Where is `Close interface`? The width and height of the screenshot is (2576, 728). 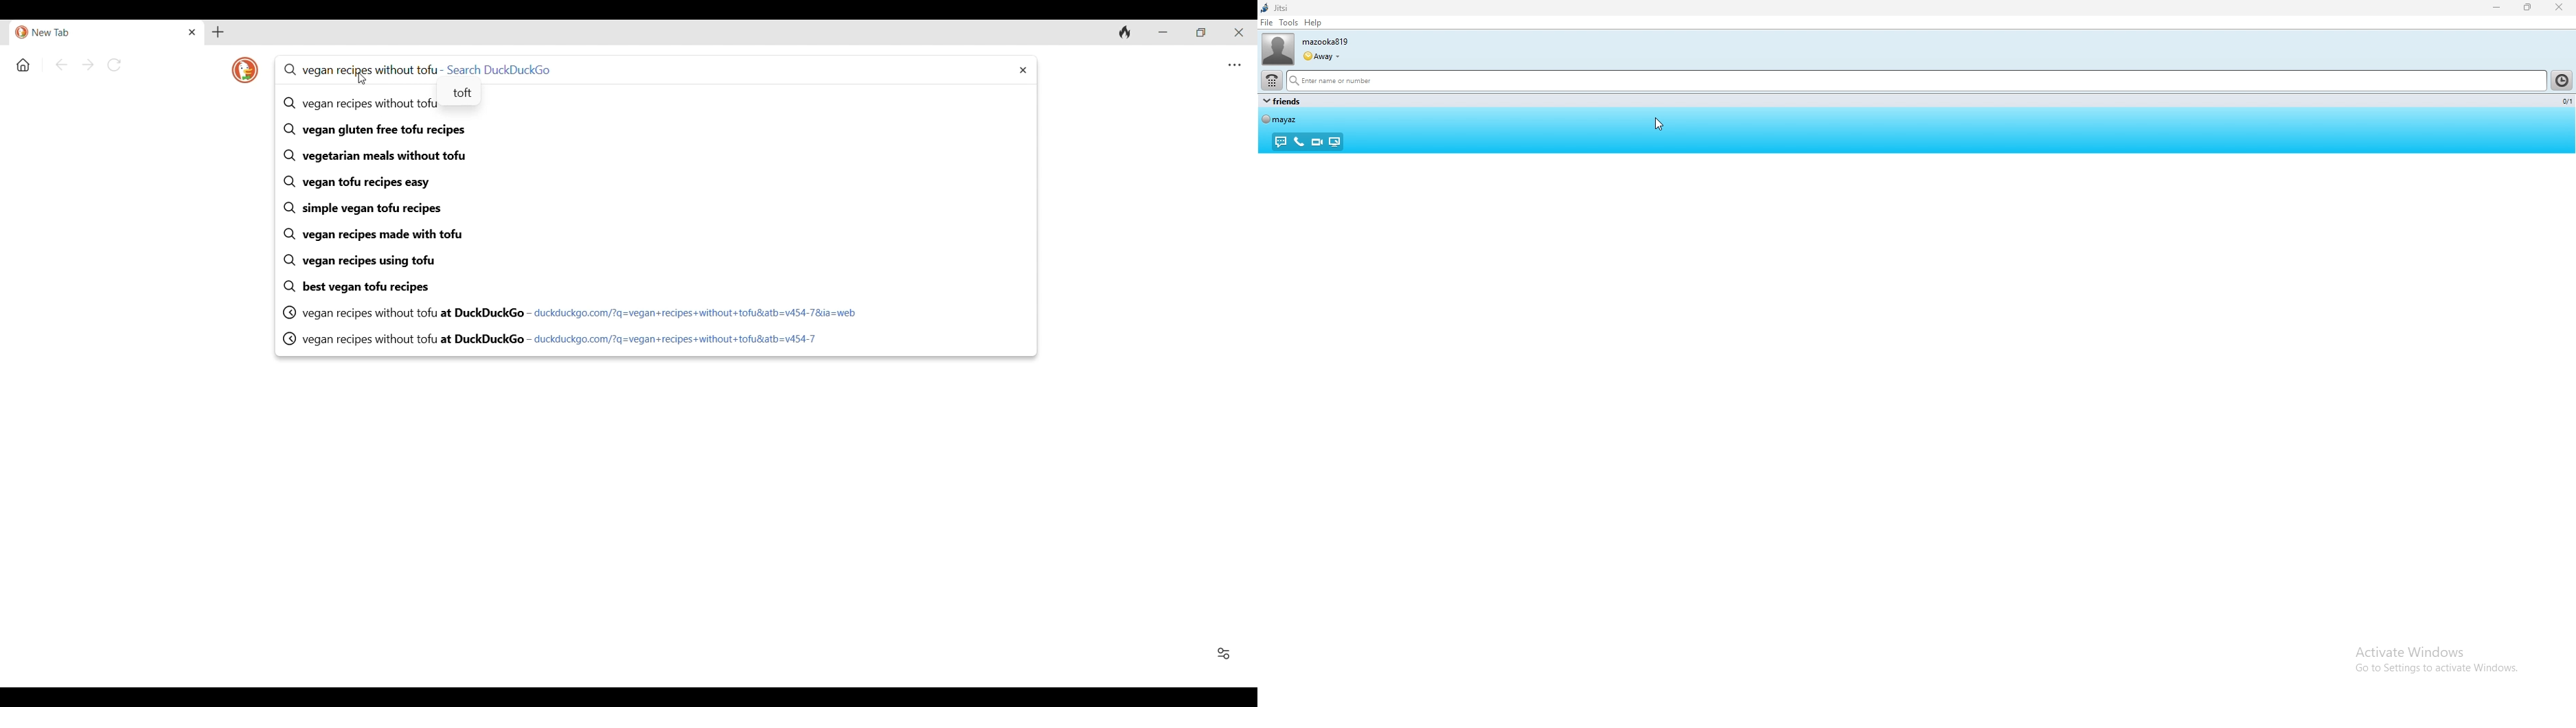
Close interface is located at coordinates (1239, 32).